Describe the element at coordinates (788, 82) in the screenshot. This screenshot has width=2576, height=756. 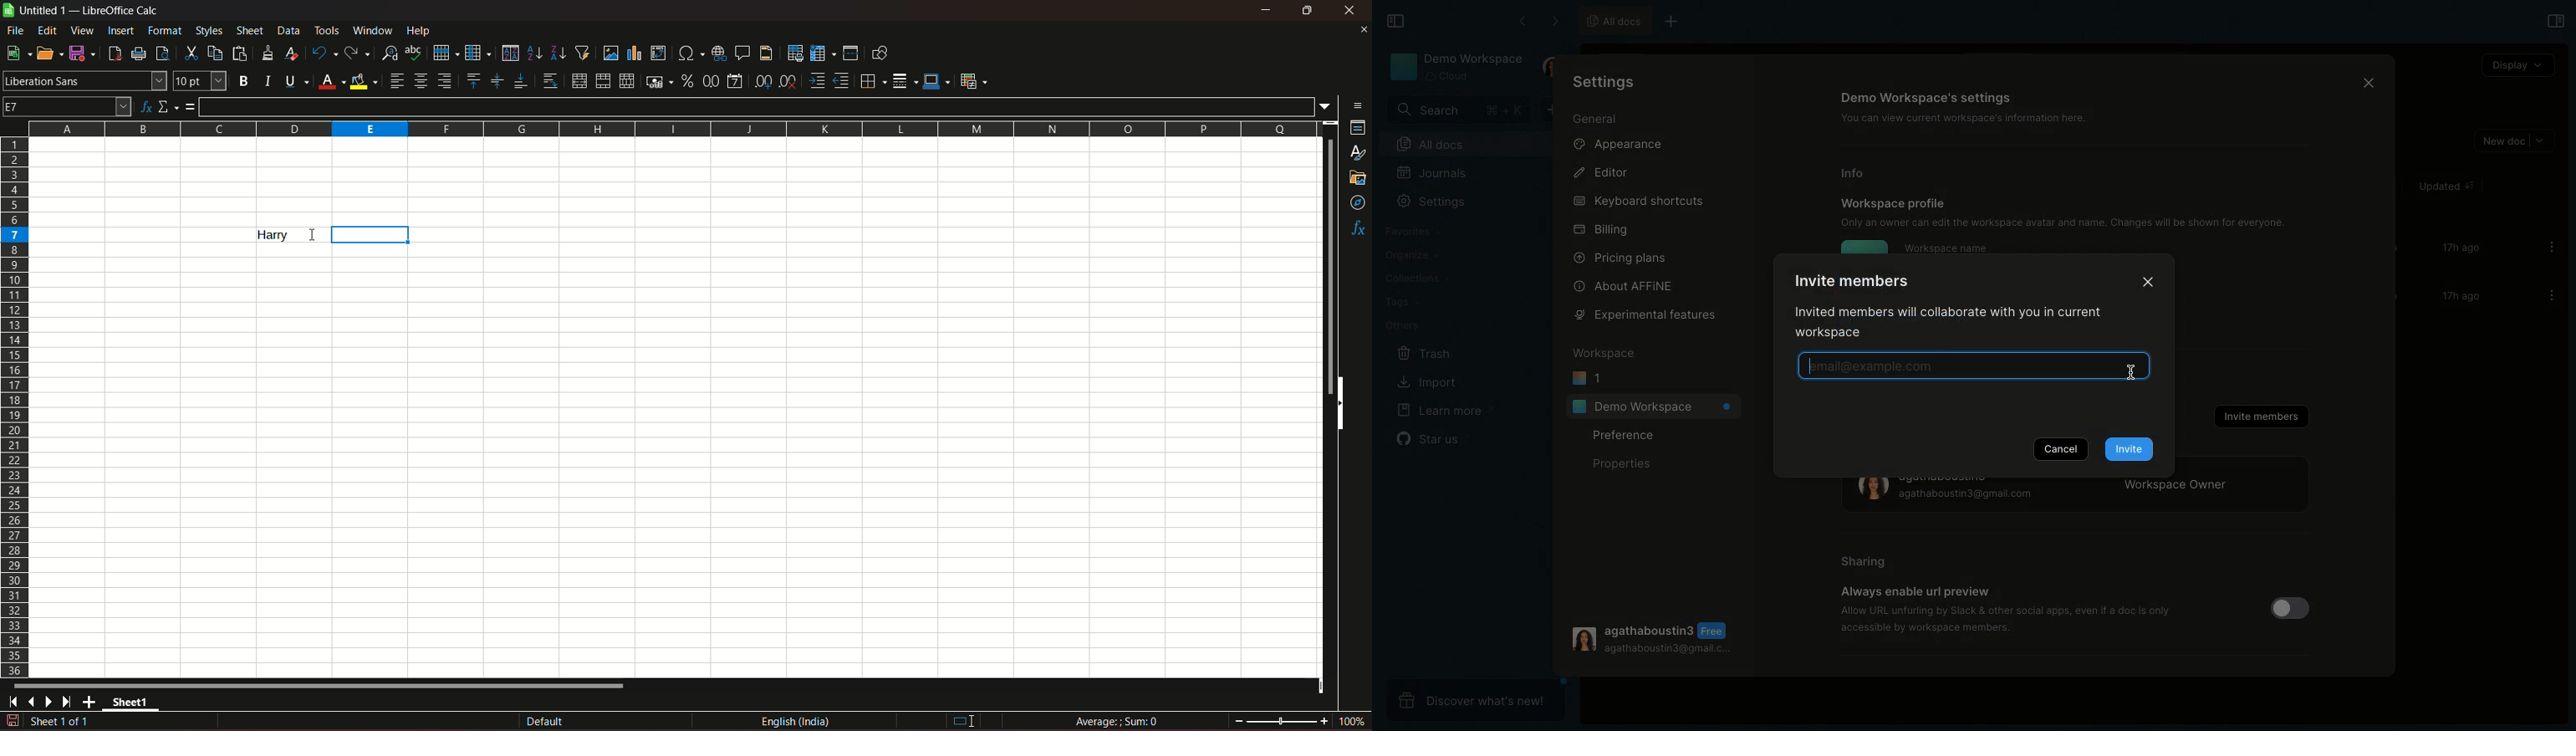
I see `delete decimal place` at that location.